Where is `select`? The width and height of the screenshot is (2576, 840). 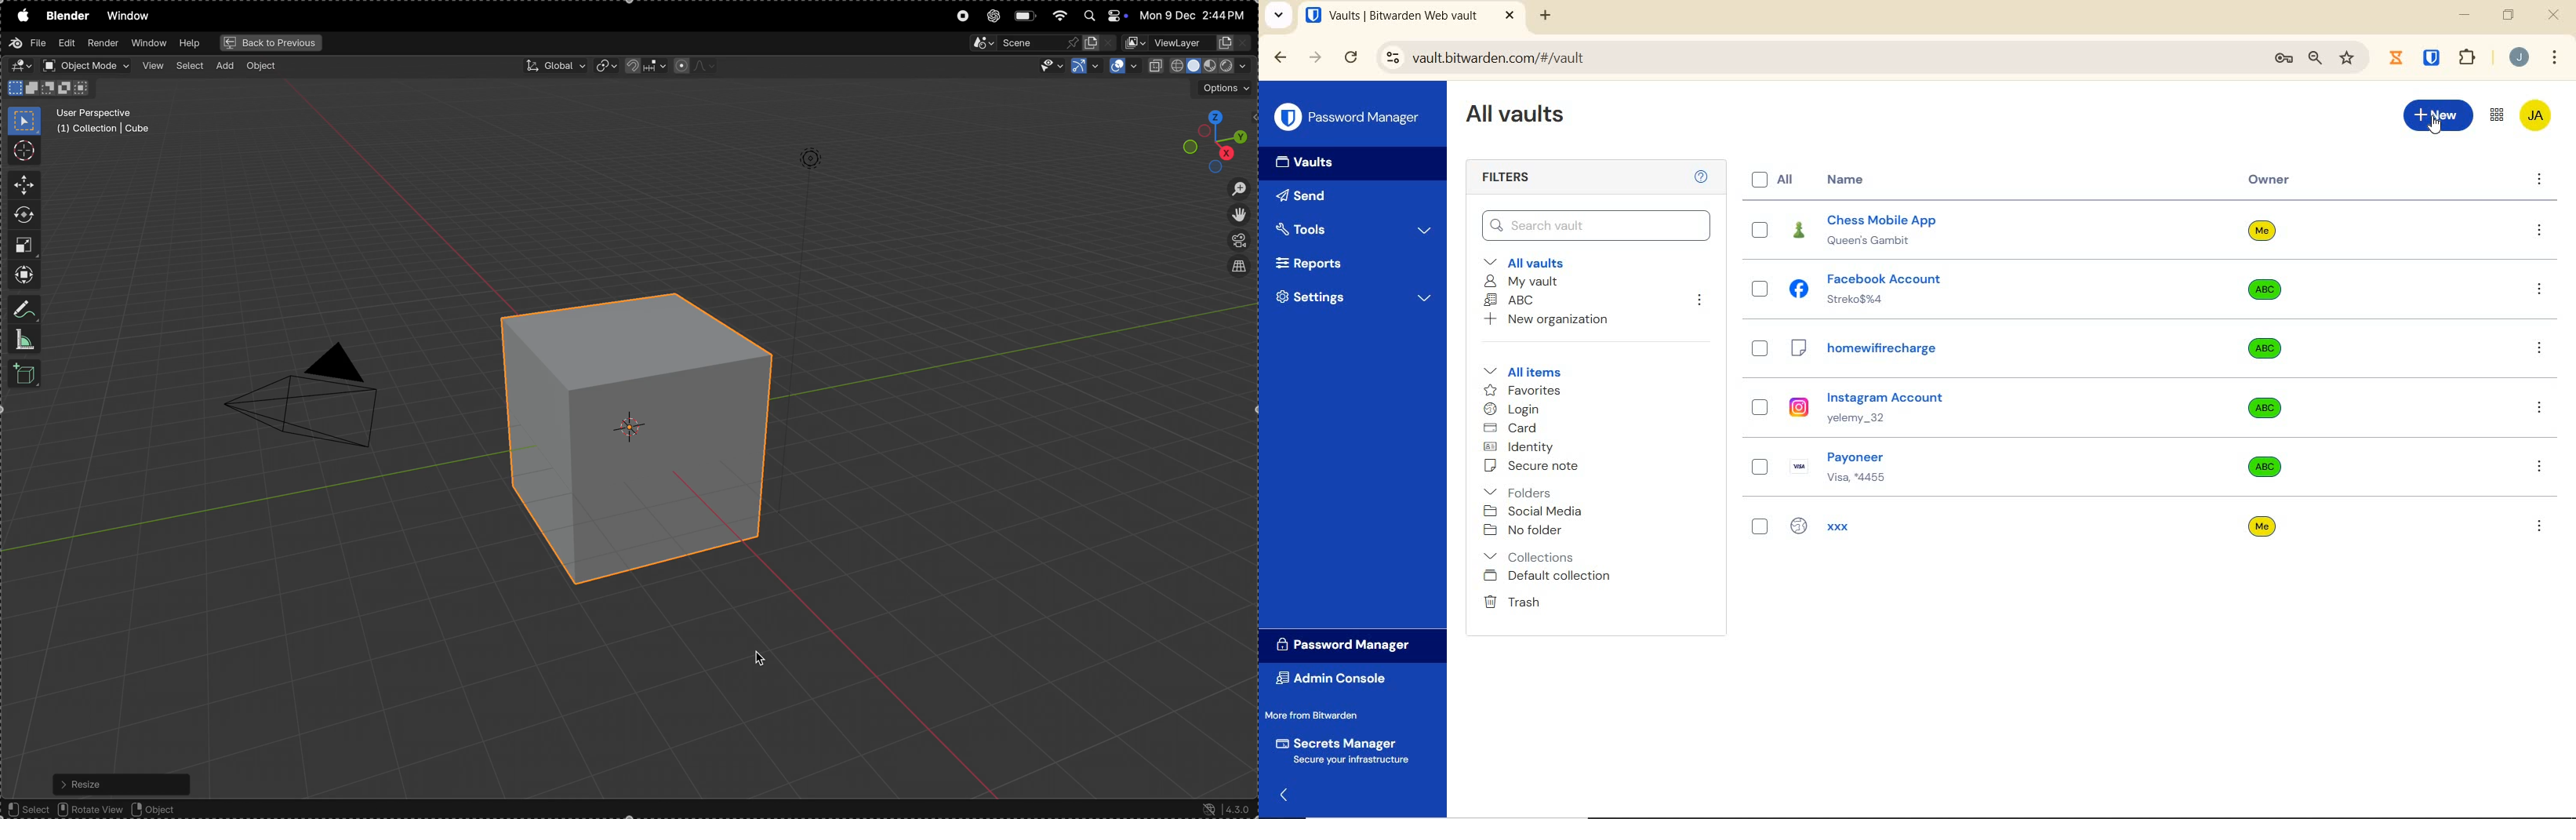
select is located at coordinates (191, 66).